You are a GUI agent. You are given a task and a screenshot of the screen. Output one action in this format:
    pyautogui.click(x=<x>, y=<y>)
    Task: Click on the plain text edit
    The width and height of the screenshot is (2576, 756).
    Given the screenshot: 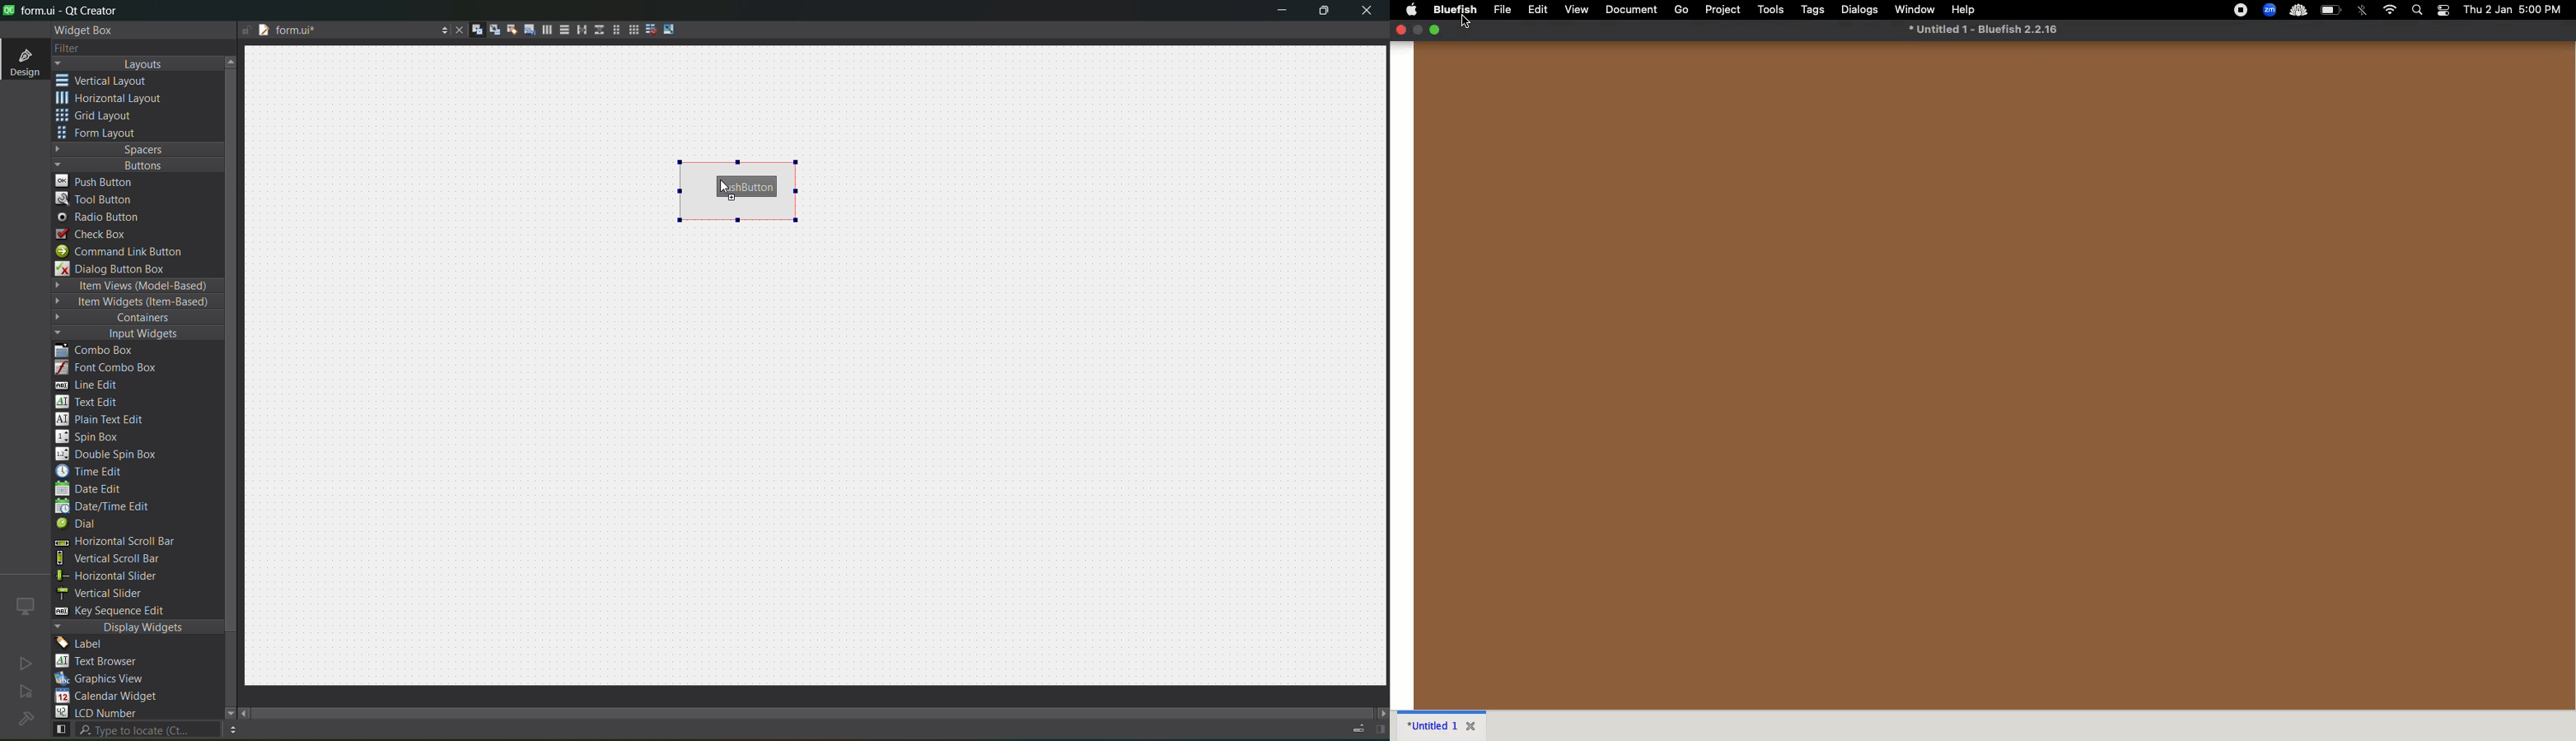 What is the action you would take?
    pyautogui.click(x=106, y=420)
    